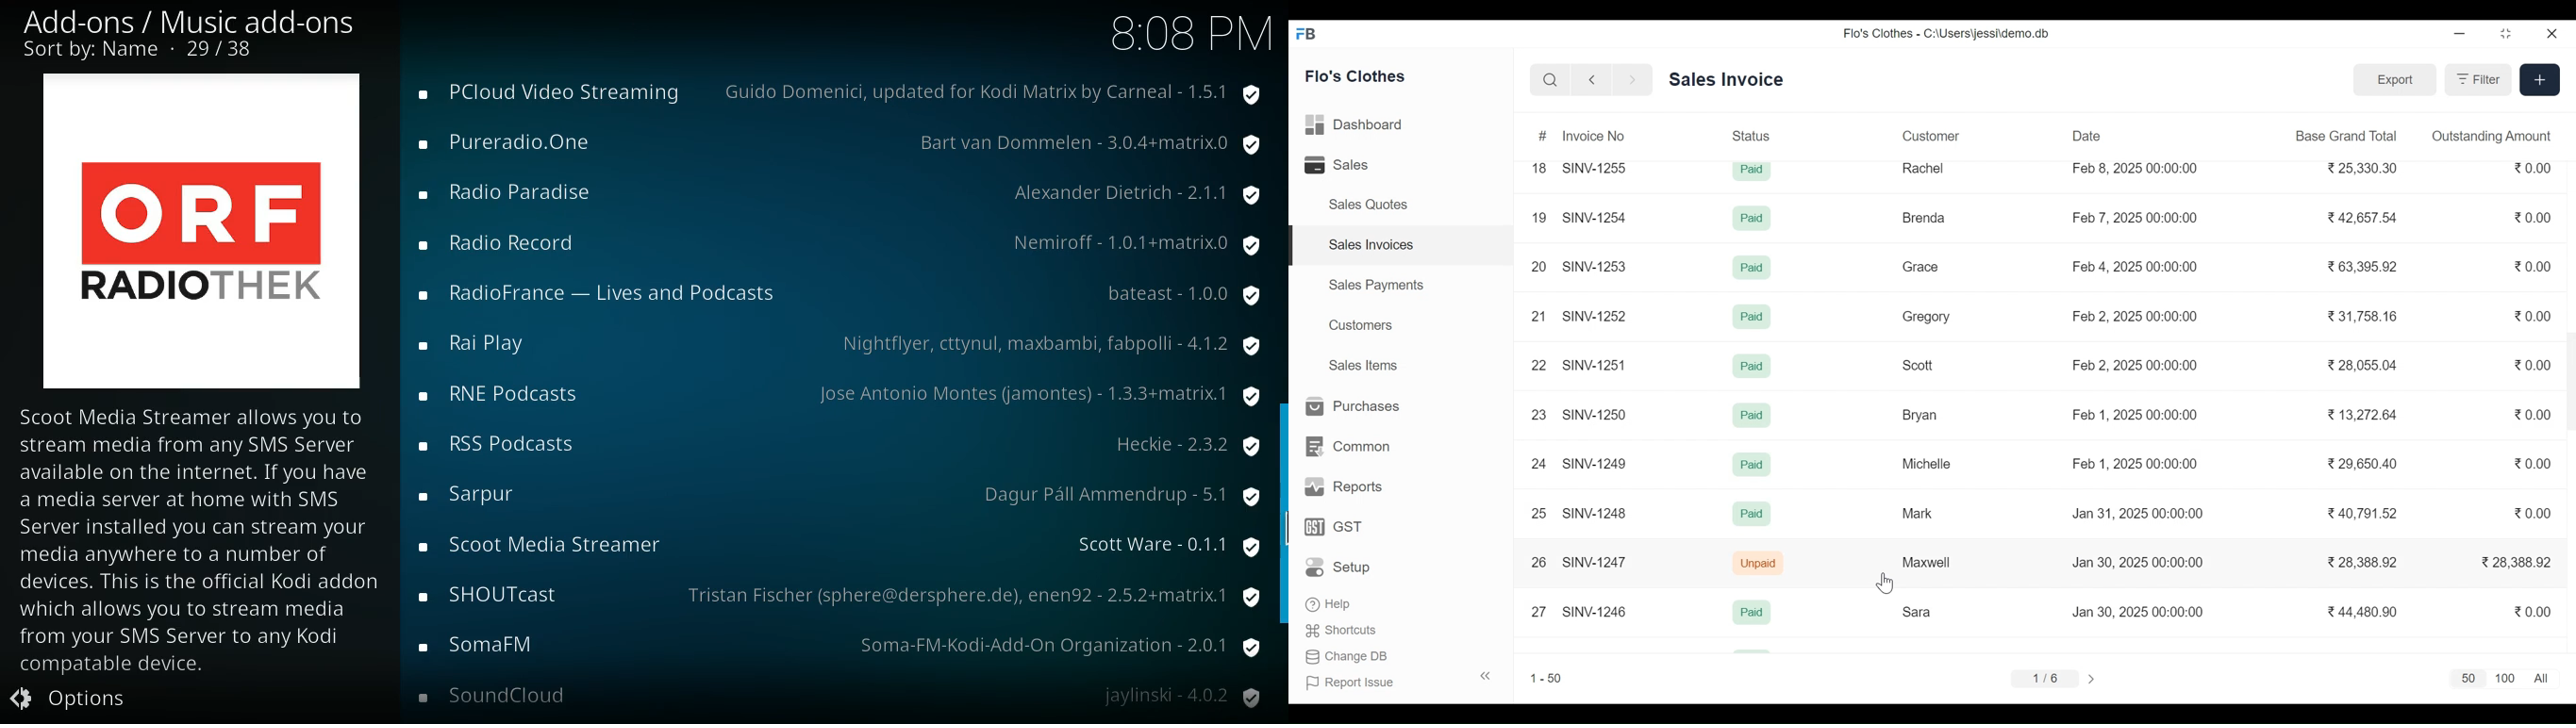 Image resolution: width=2576 pixels, height=728 pixels. What do you see at coordinates (518, 194) in the screenshot?
I see `add-on` at bounding box center [518, 194].